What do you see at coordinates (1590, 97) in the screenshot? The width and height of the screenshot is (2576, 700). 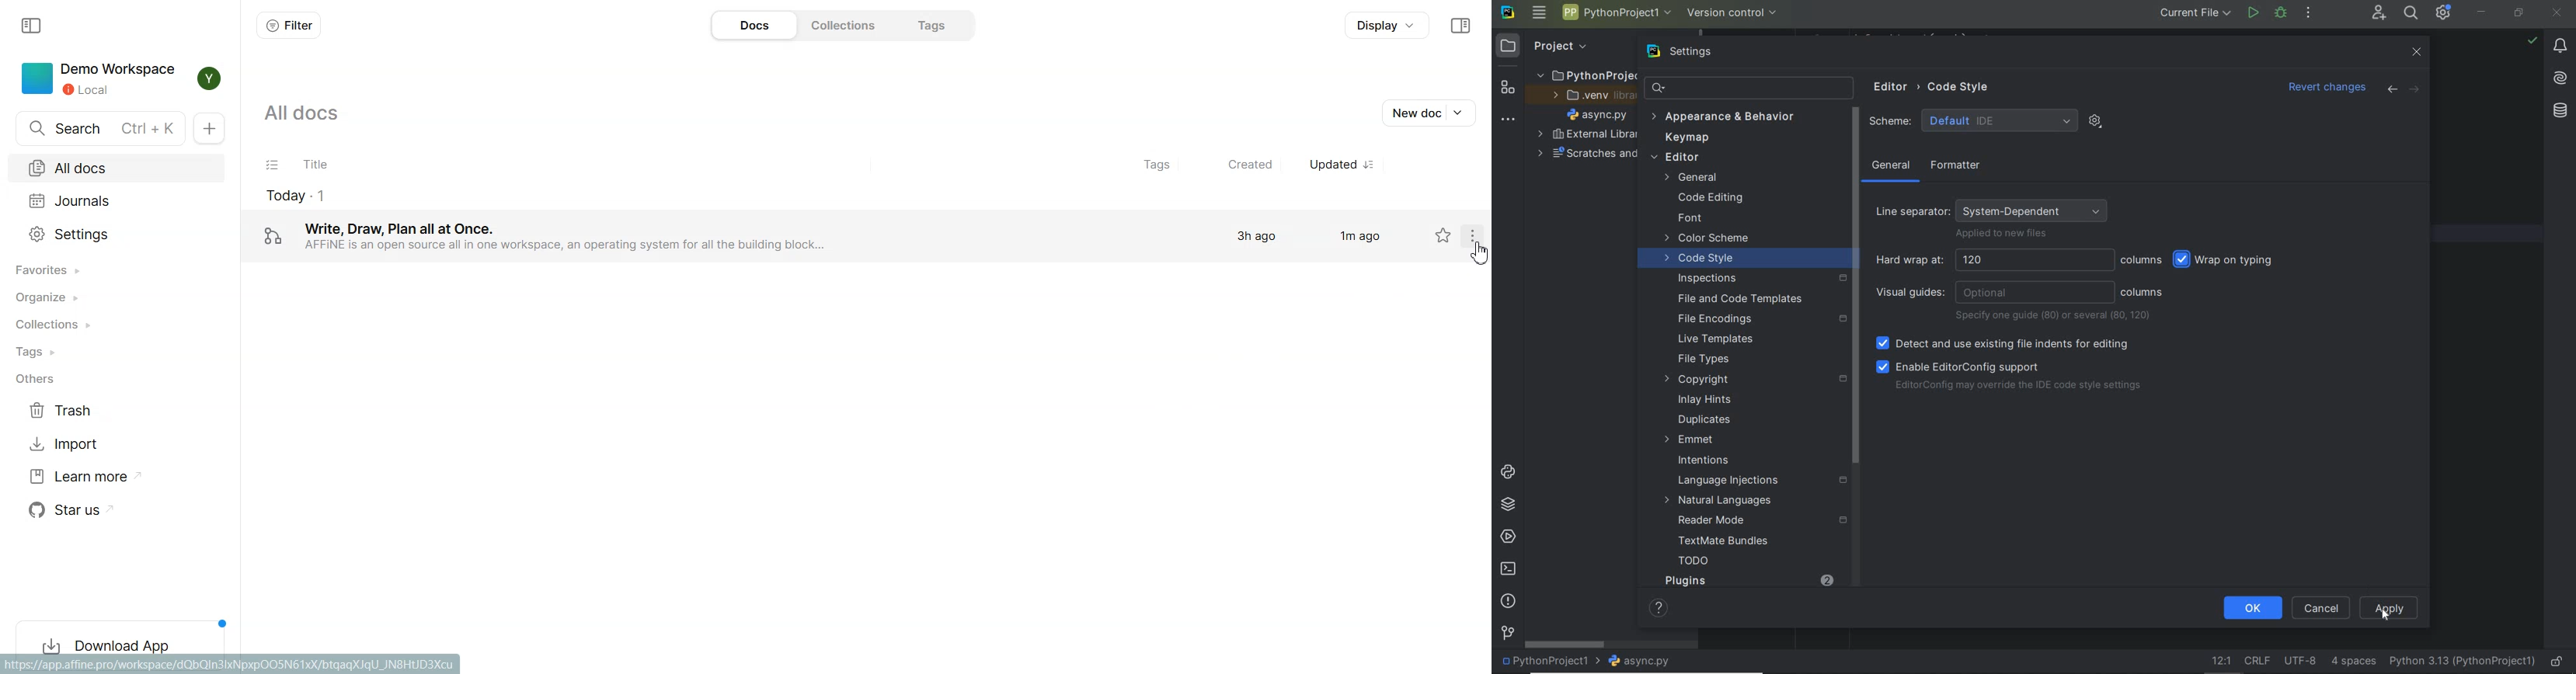 I see `.venv` at bounding box center [1590, 97].